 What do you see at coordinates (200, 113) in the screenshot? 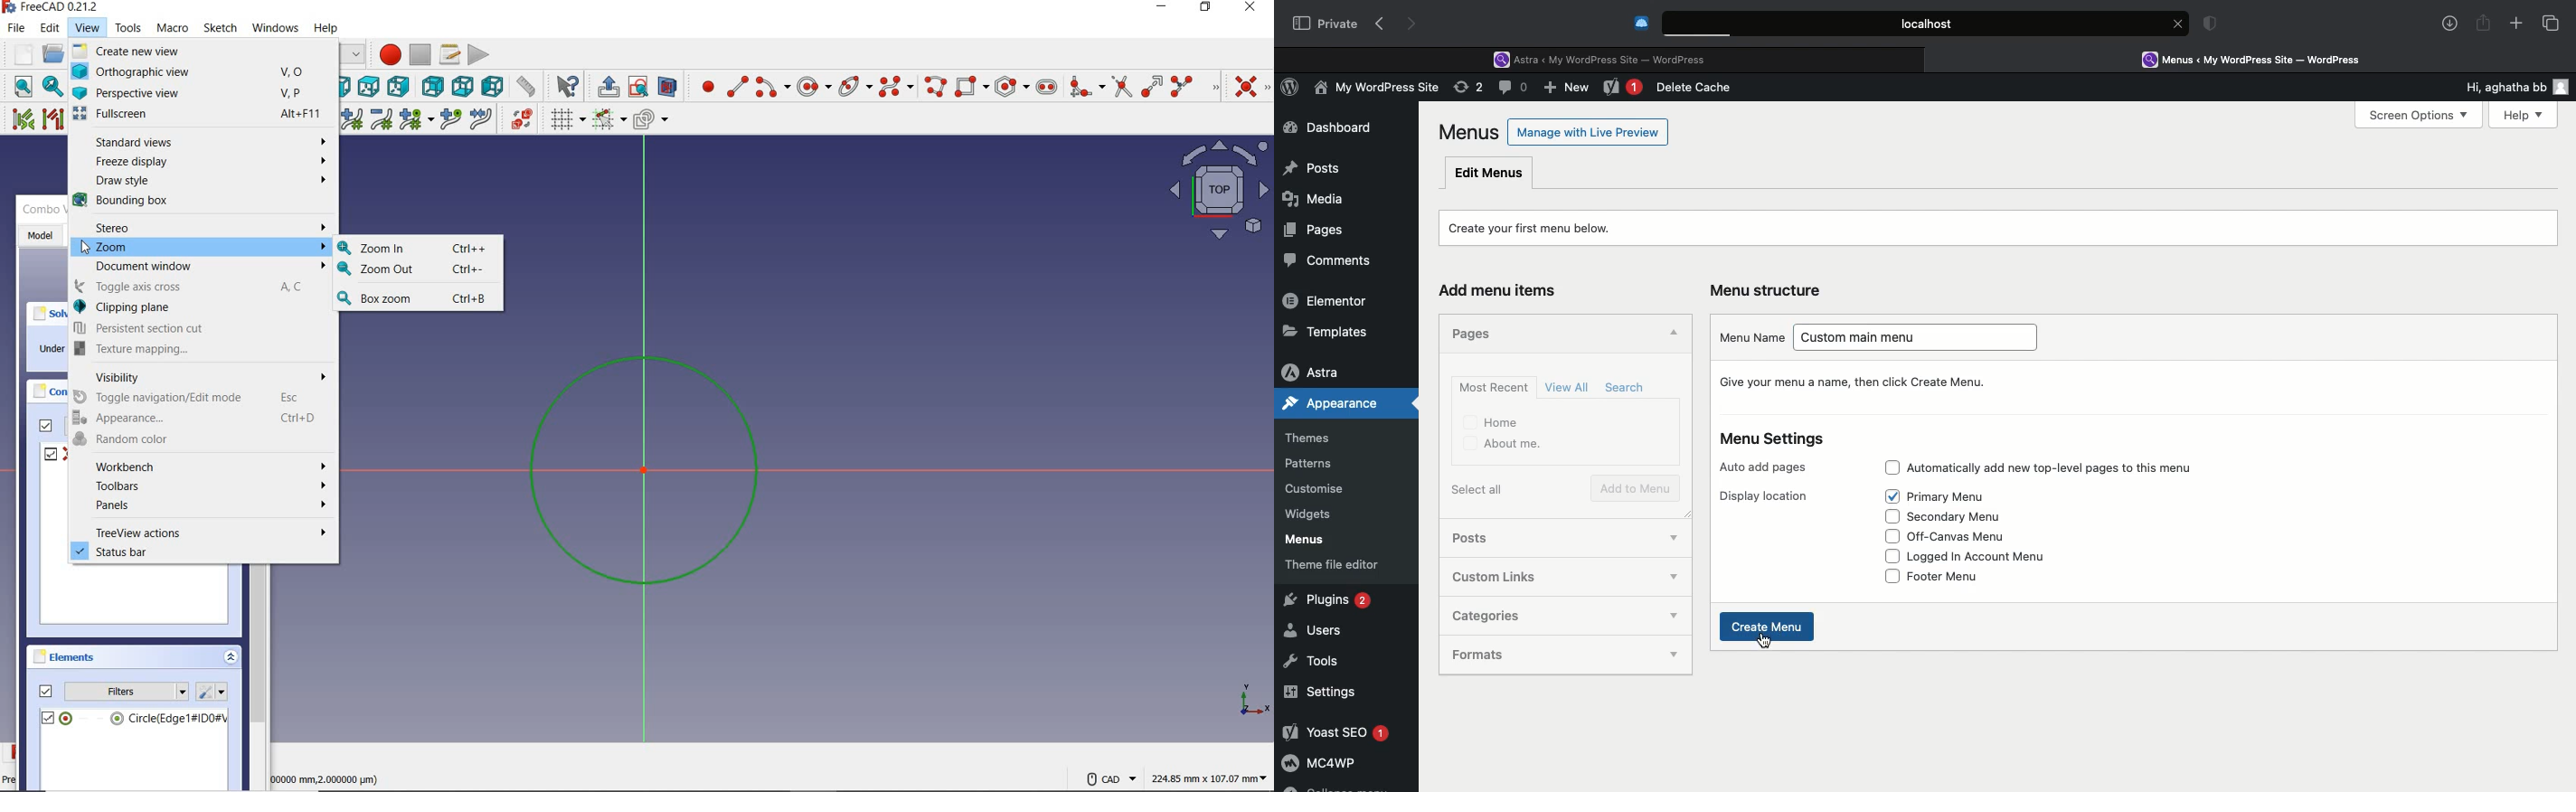
I see `Fullscreen` at bounding box center [200, 113].